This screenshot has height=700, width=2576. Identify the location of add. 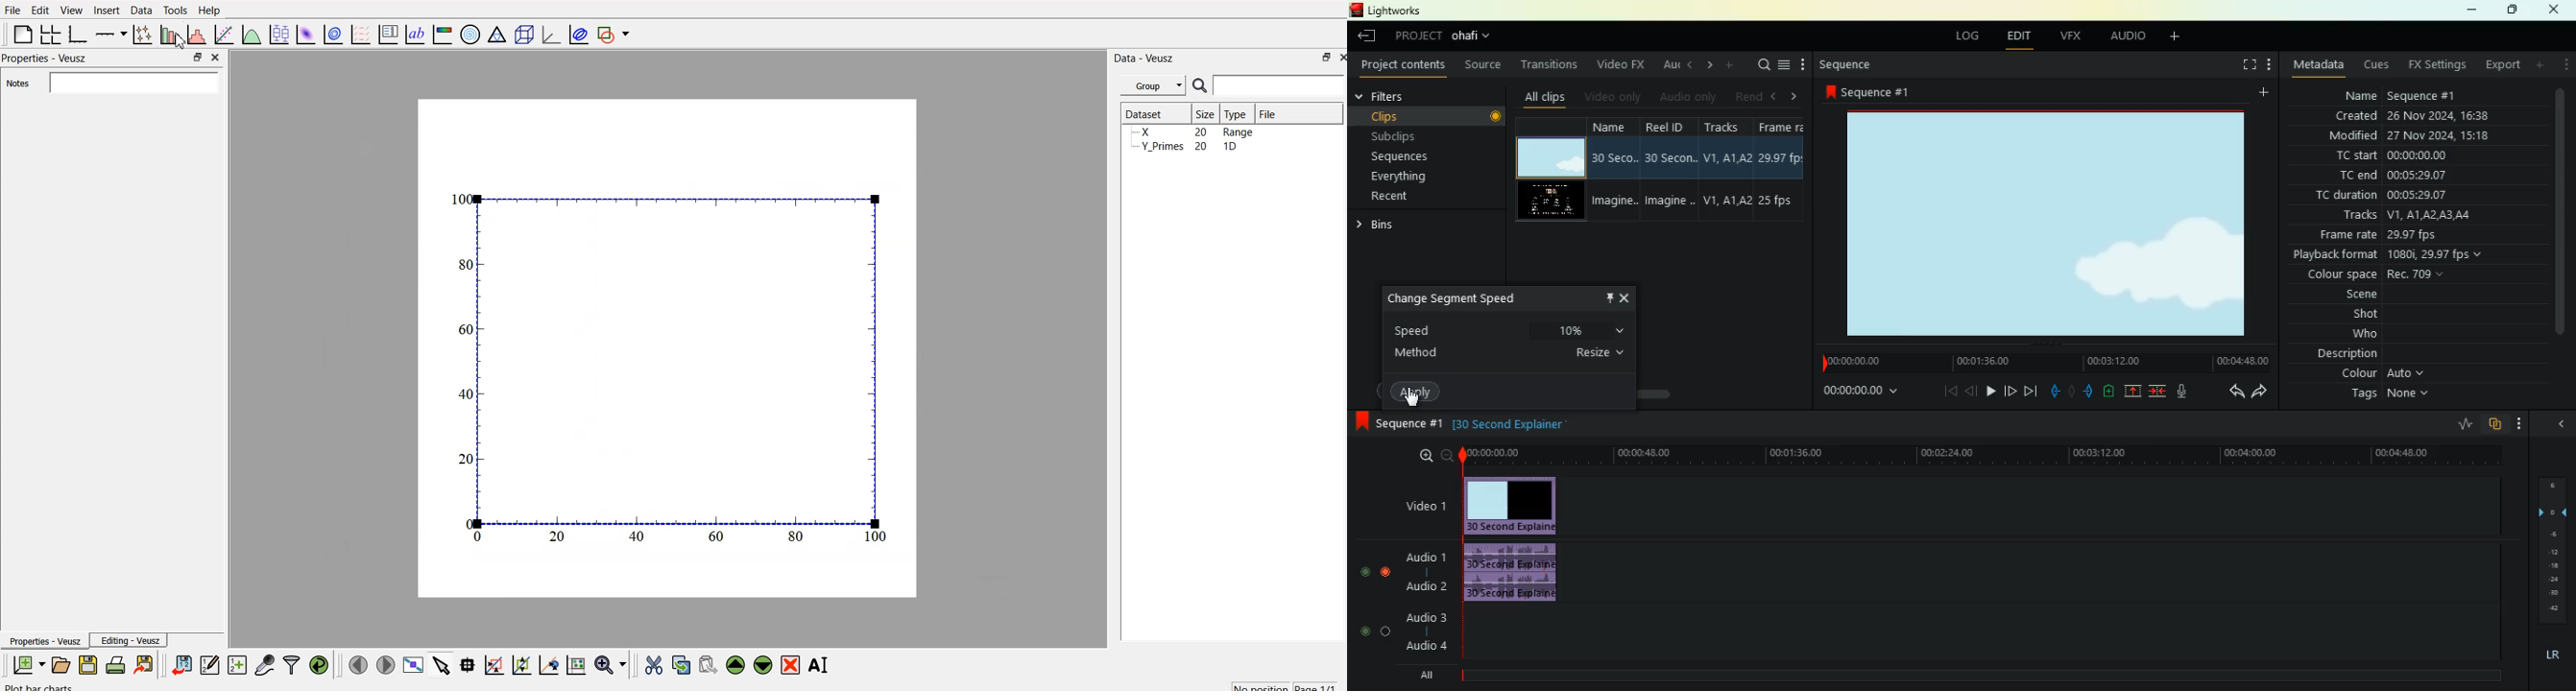
(1730, 65).